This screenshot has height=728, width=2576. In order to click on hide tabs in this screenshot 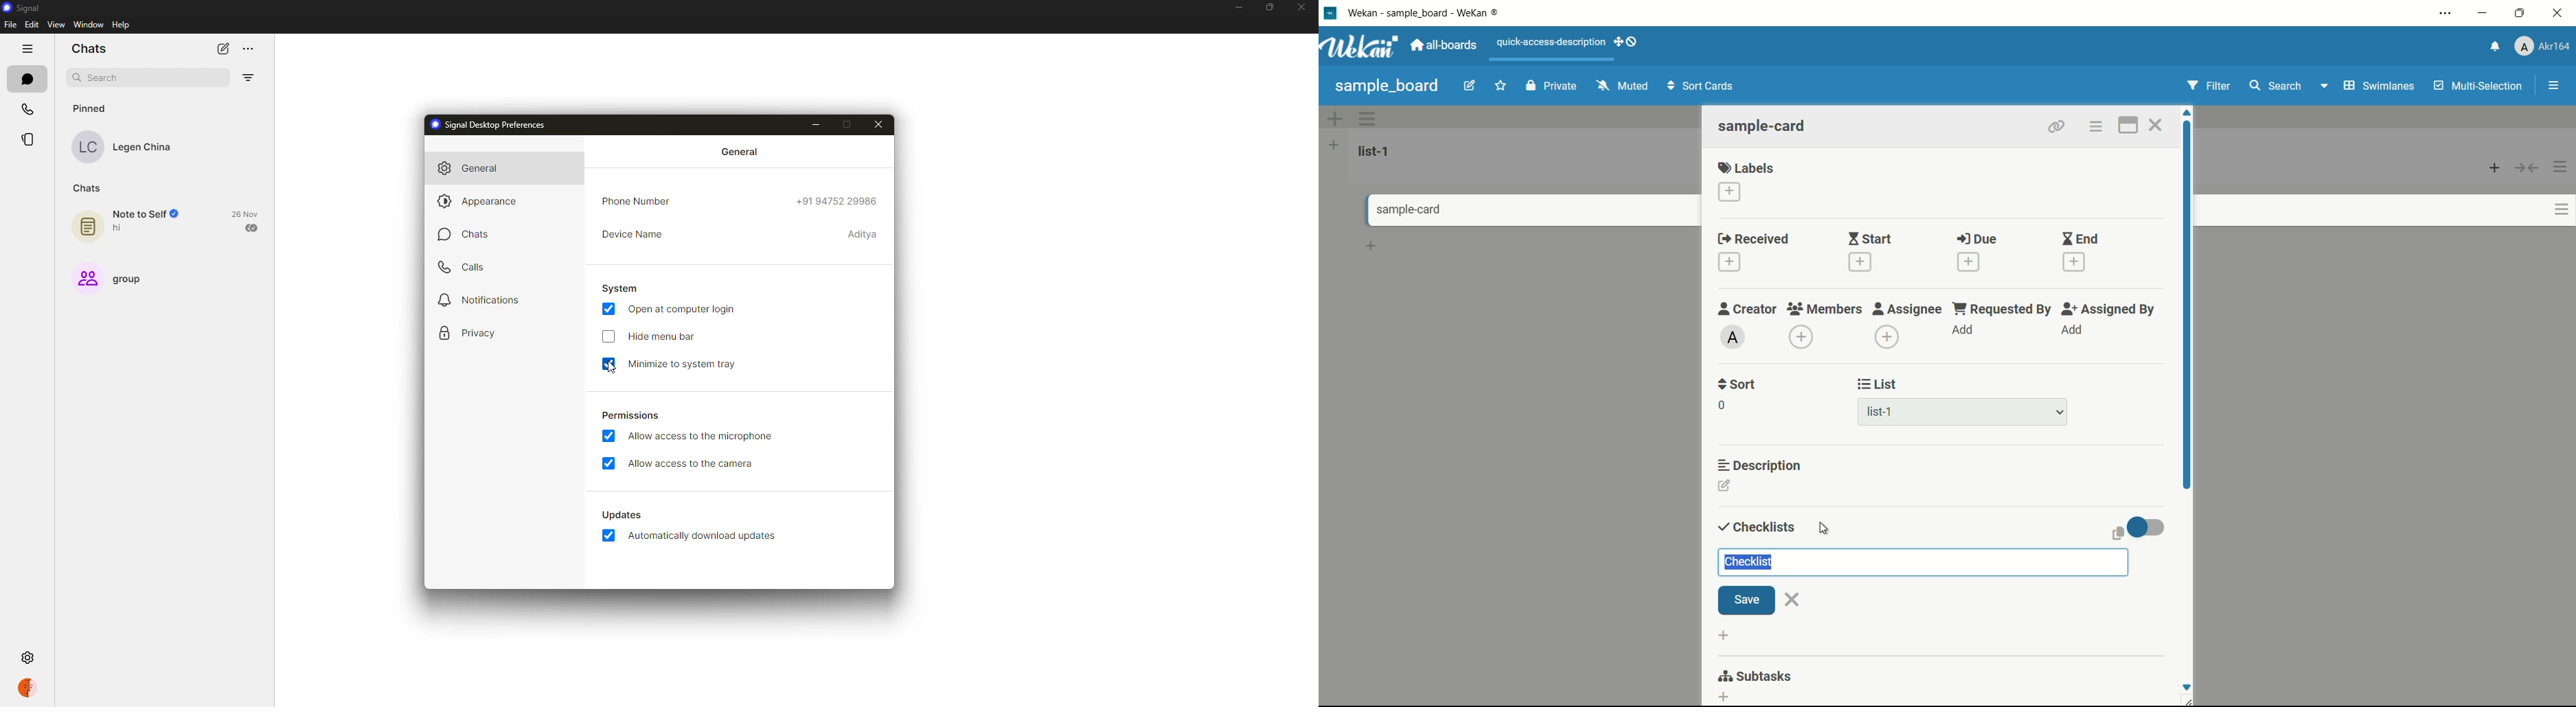, I will do `click(30, 47)`.